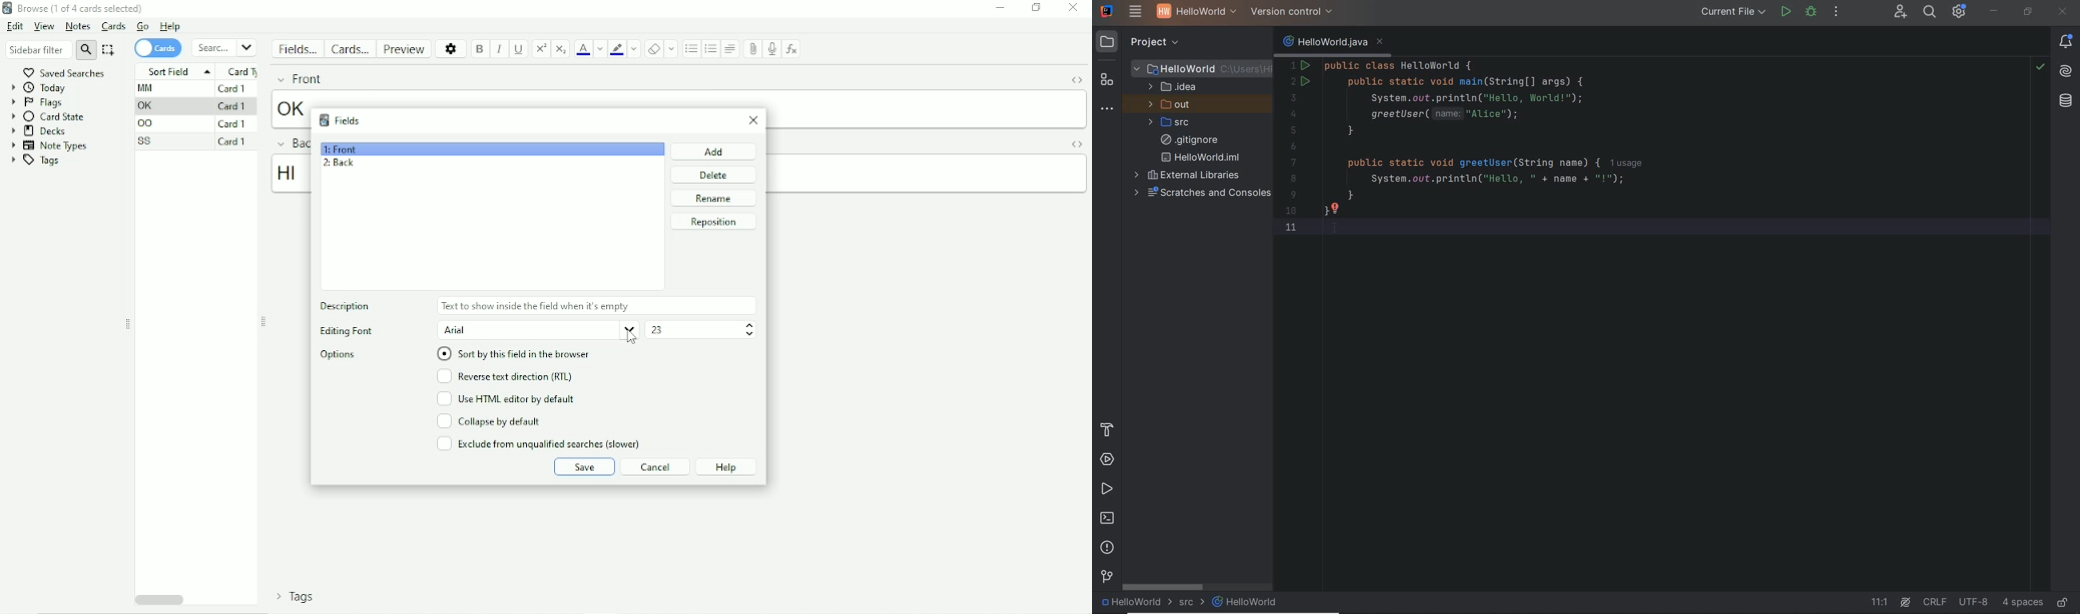 This screenshot has width=2100, height=616. I want to click on Sort Field, so click(175, 70).